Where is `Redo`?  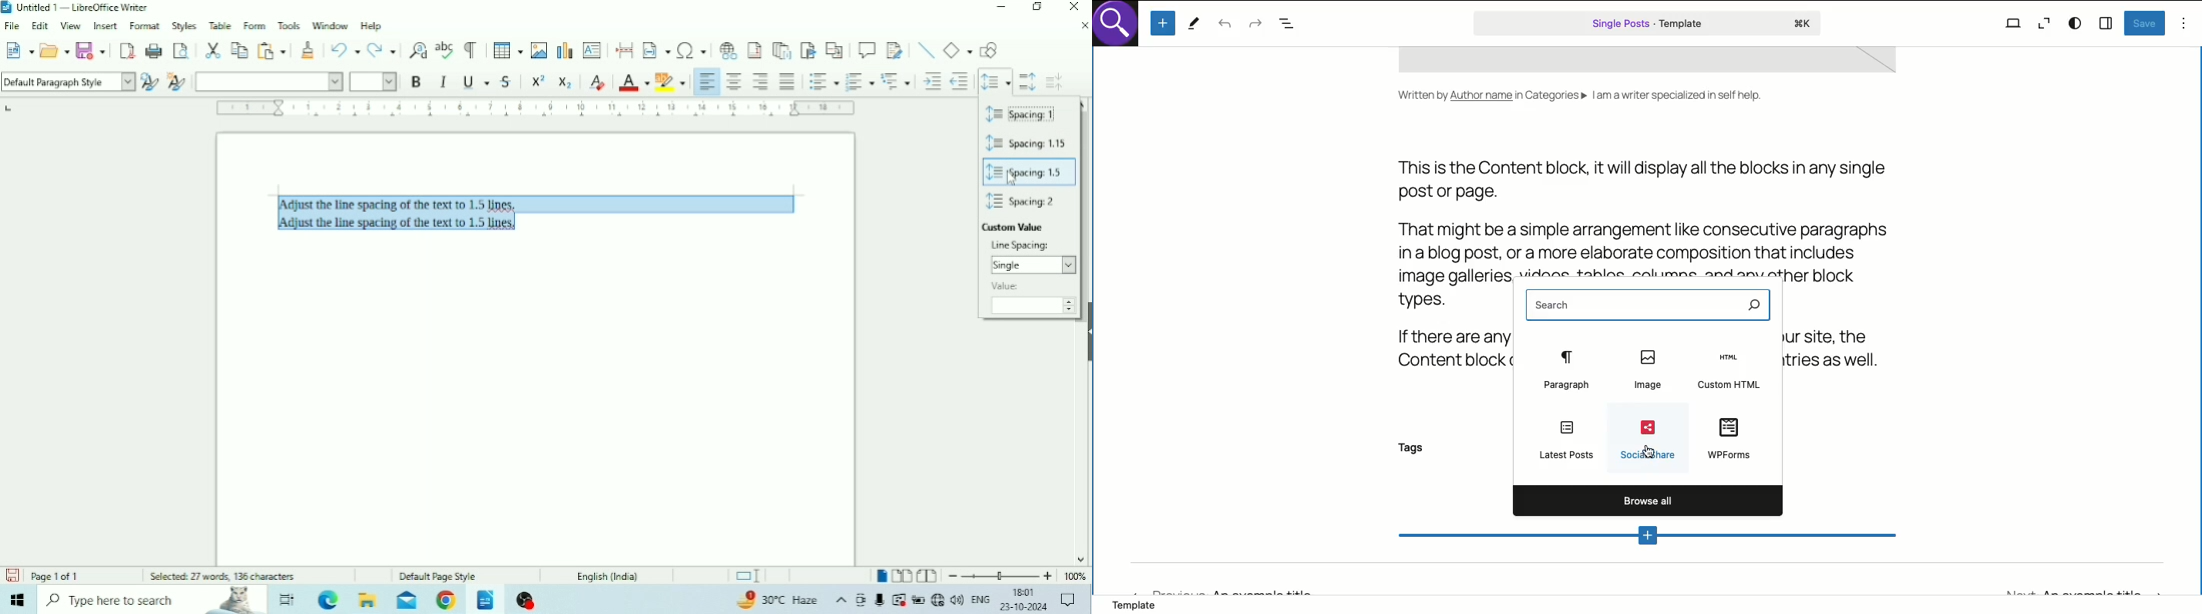
Redo is located at coordinates (1256, 25).